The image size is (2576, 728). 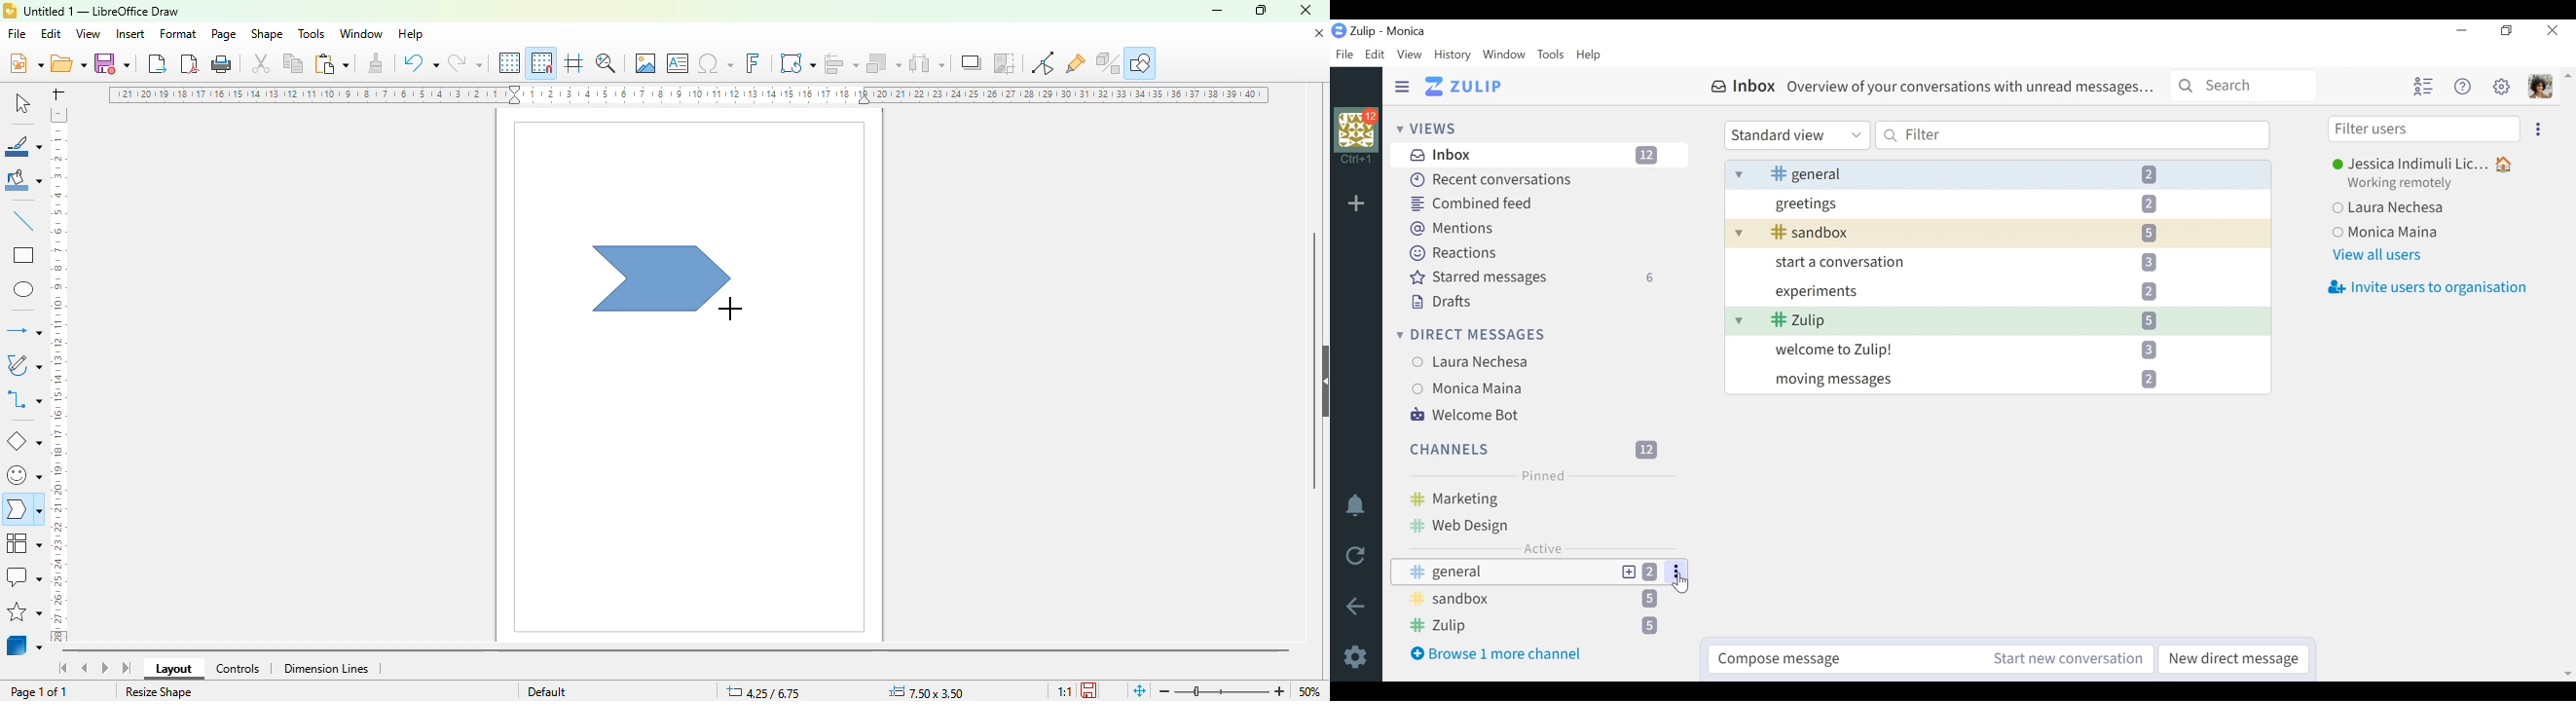 What do you see at coordinates (1279, 691) in the screenshot?
I see `zoom in` at bounding box center [1279, 691].